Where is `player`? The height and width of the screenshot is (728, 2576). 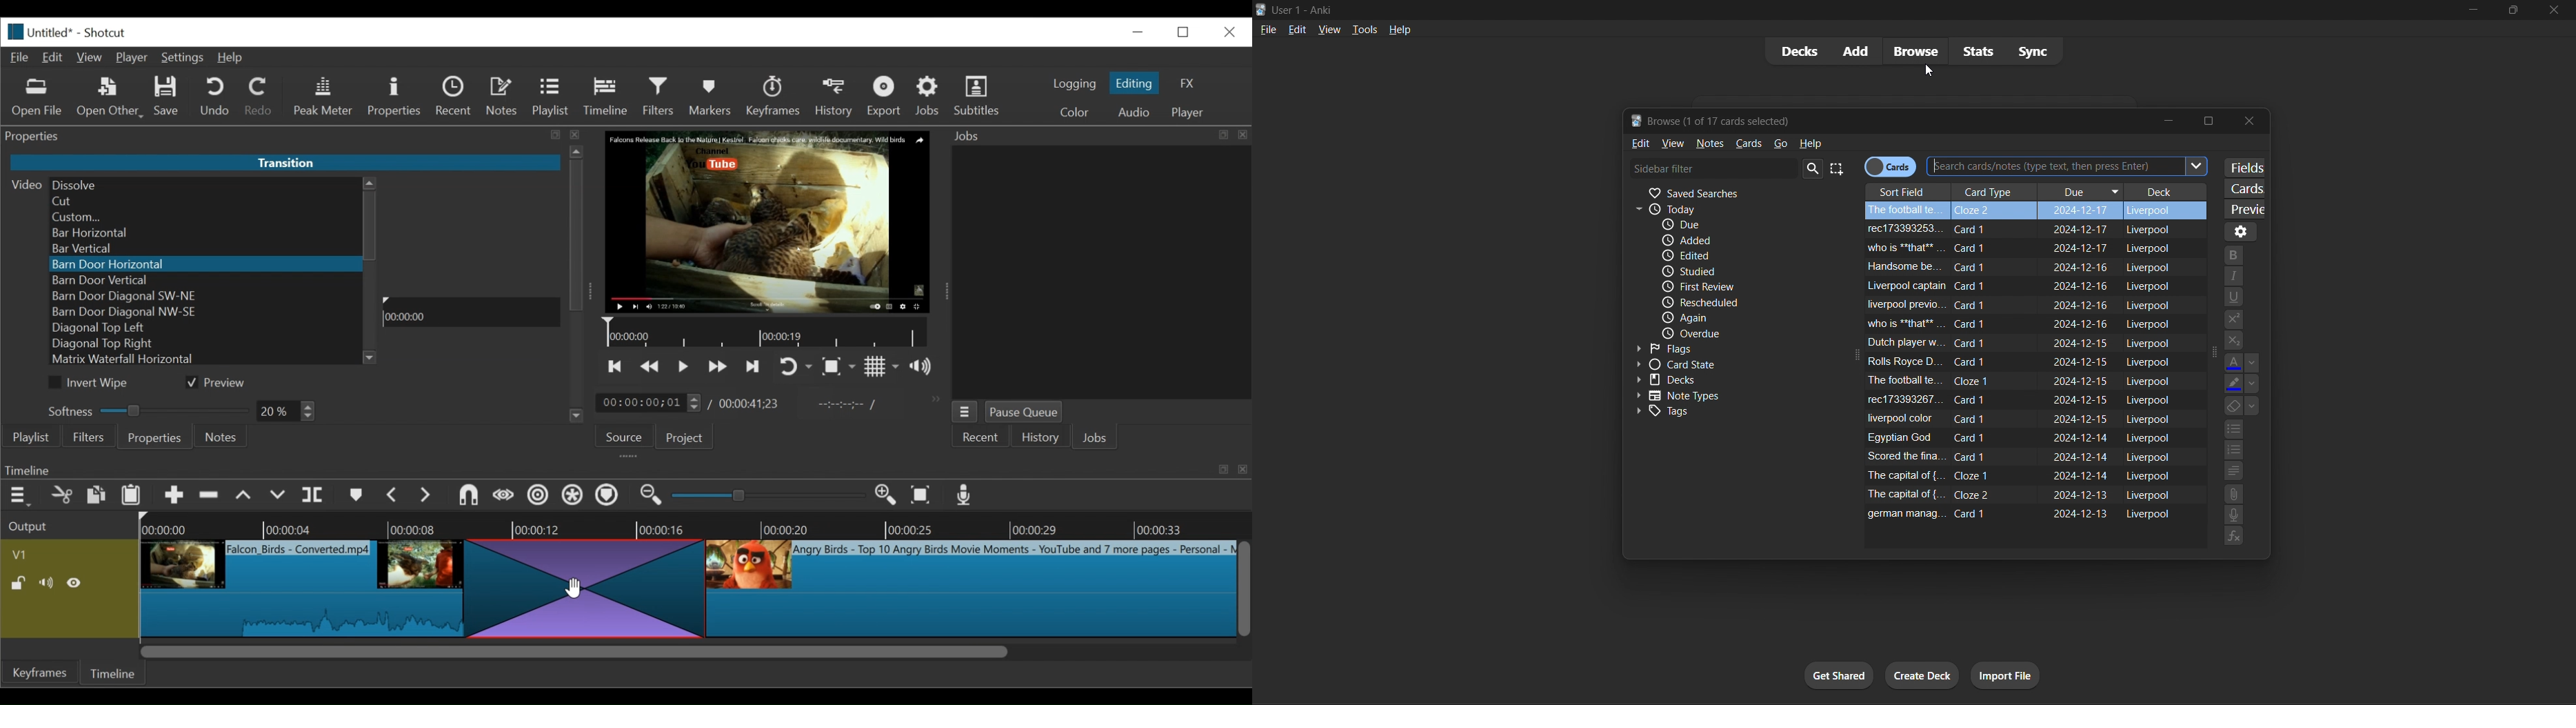
player is located at coordinates (1189, 112).